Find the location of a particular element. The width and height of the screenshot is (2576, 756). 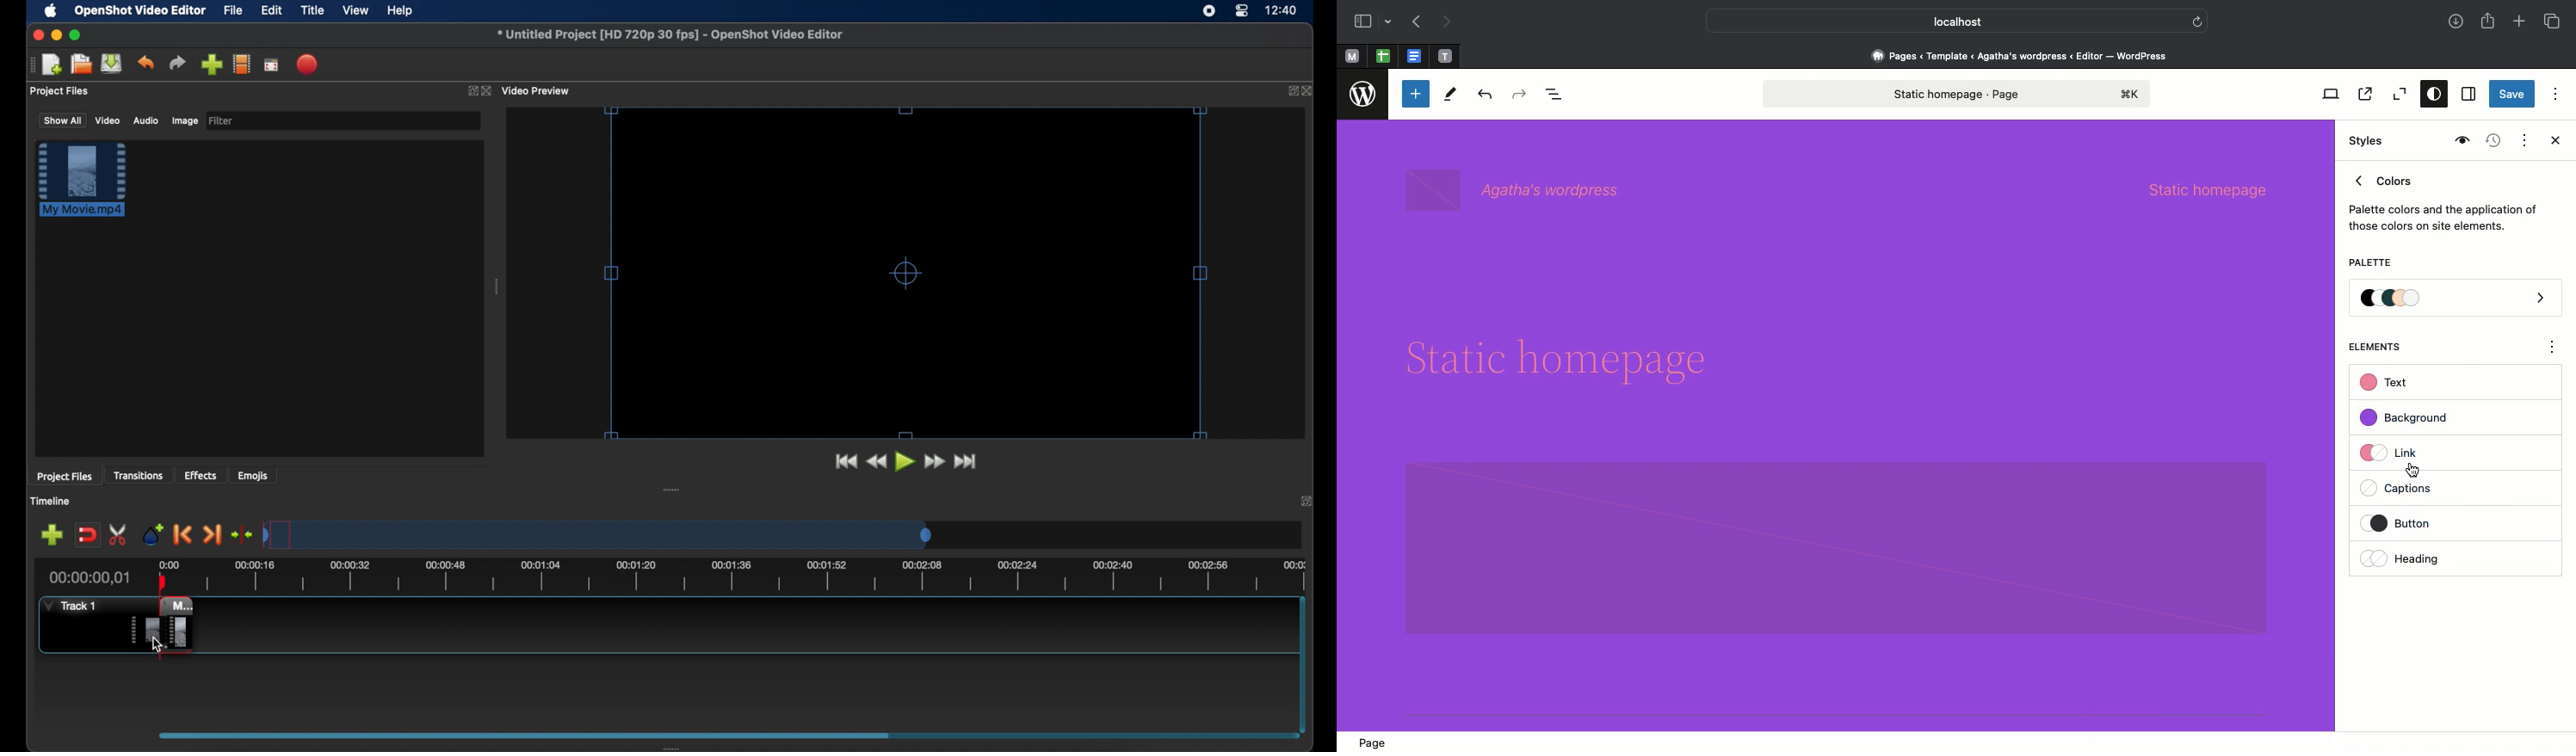

Local host is located at coordinates (1944, 21).